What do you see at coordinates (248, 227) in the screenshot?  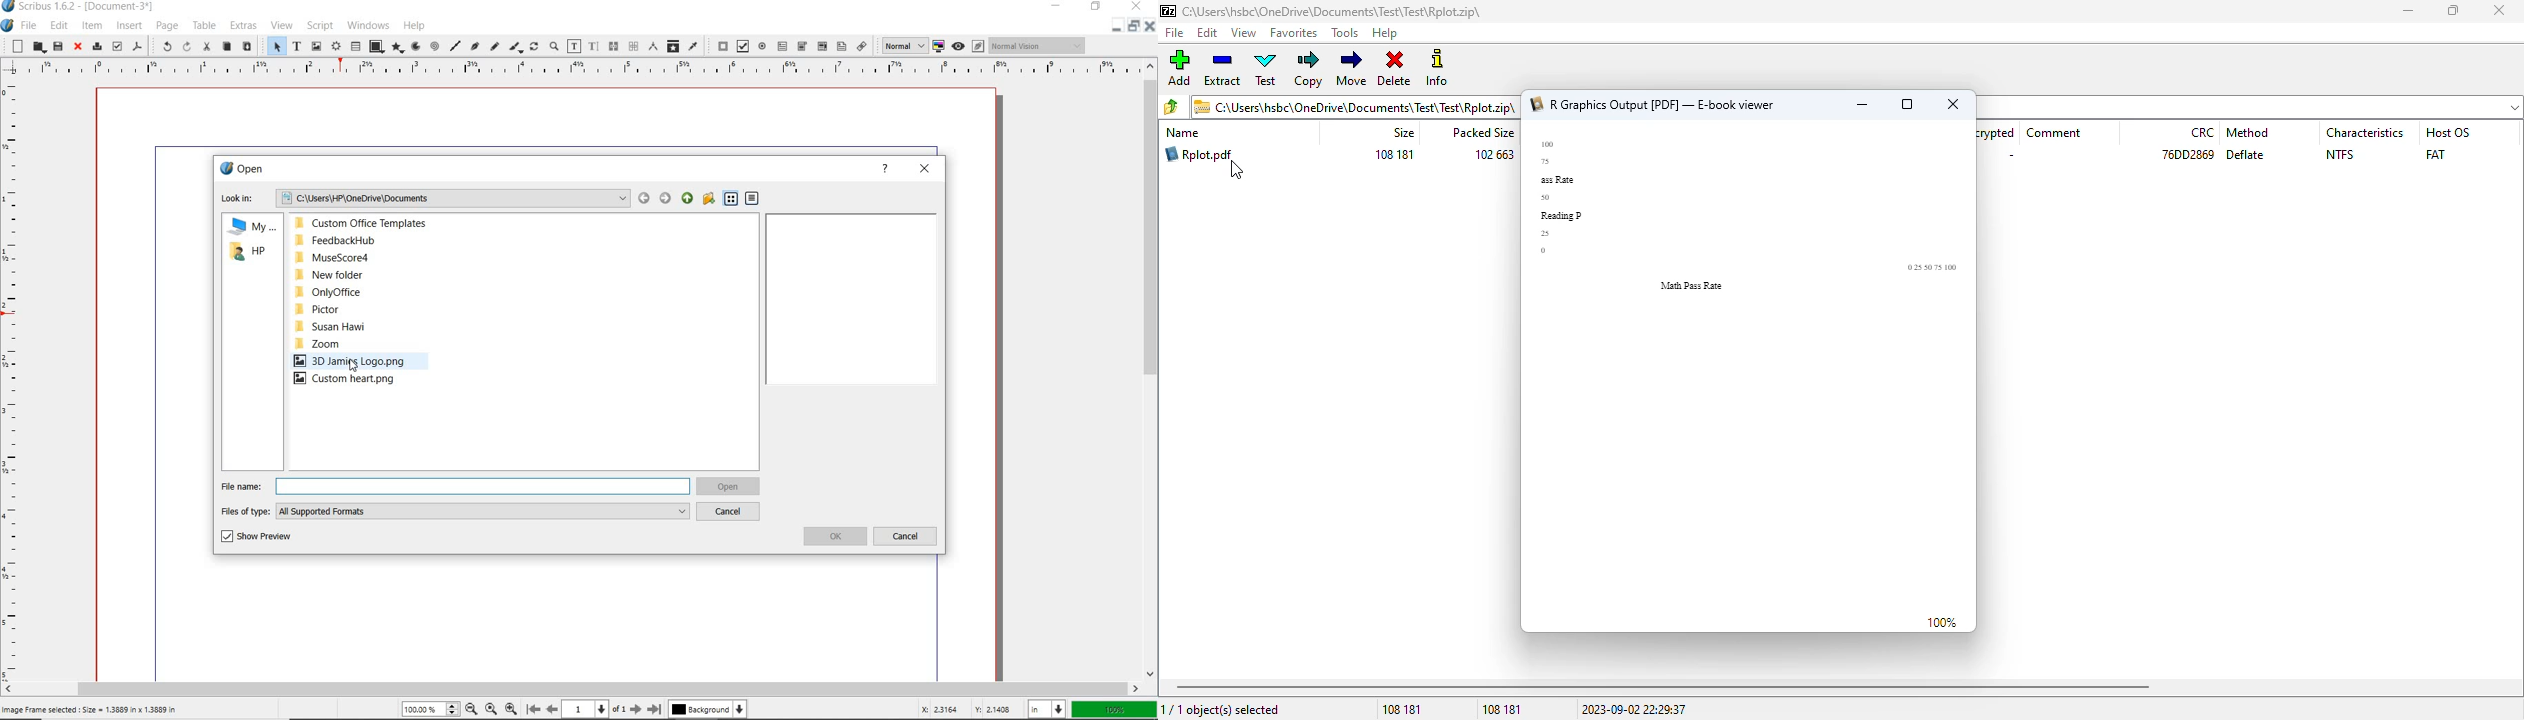 I see `MY COMPUTER` at bounding box center [248, 227].